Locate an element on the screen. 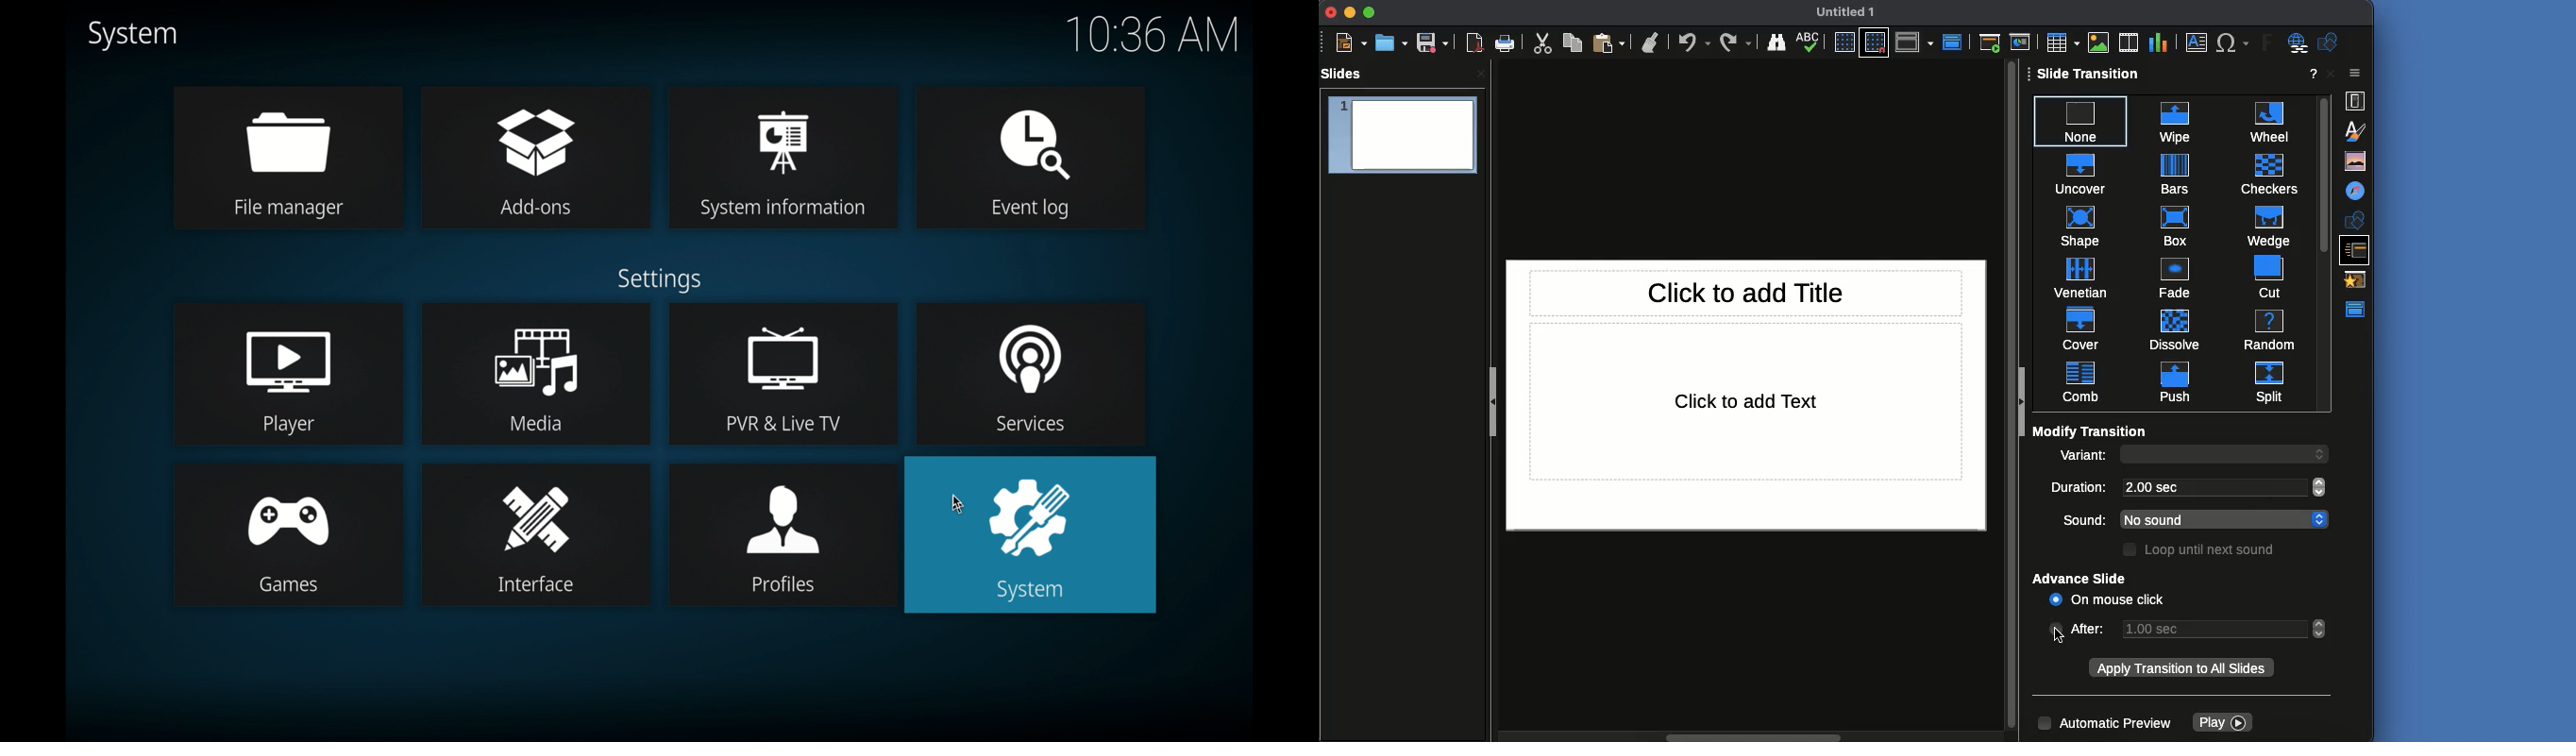 The image size is (2576, 756). event  log is located at coordinates (1032, 157).